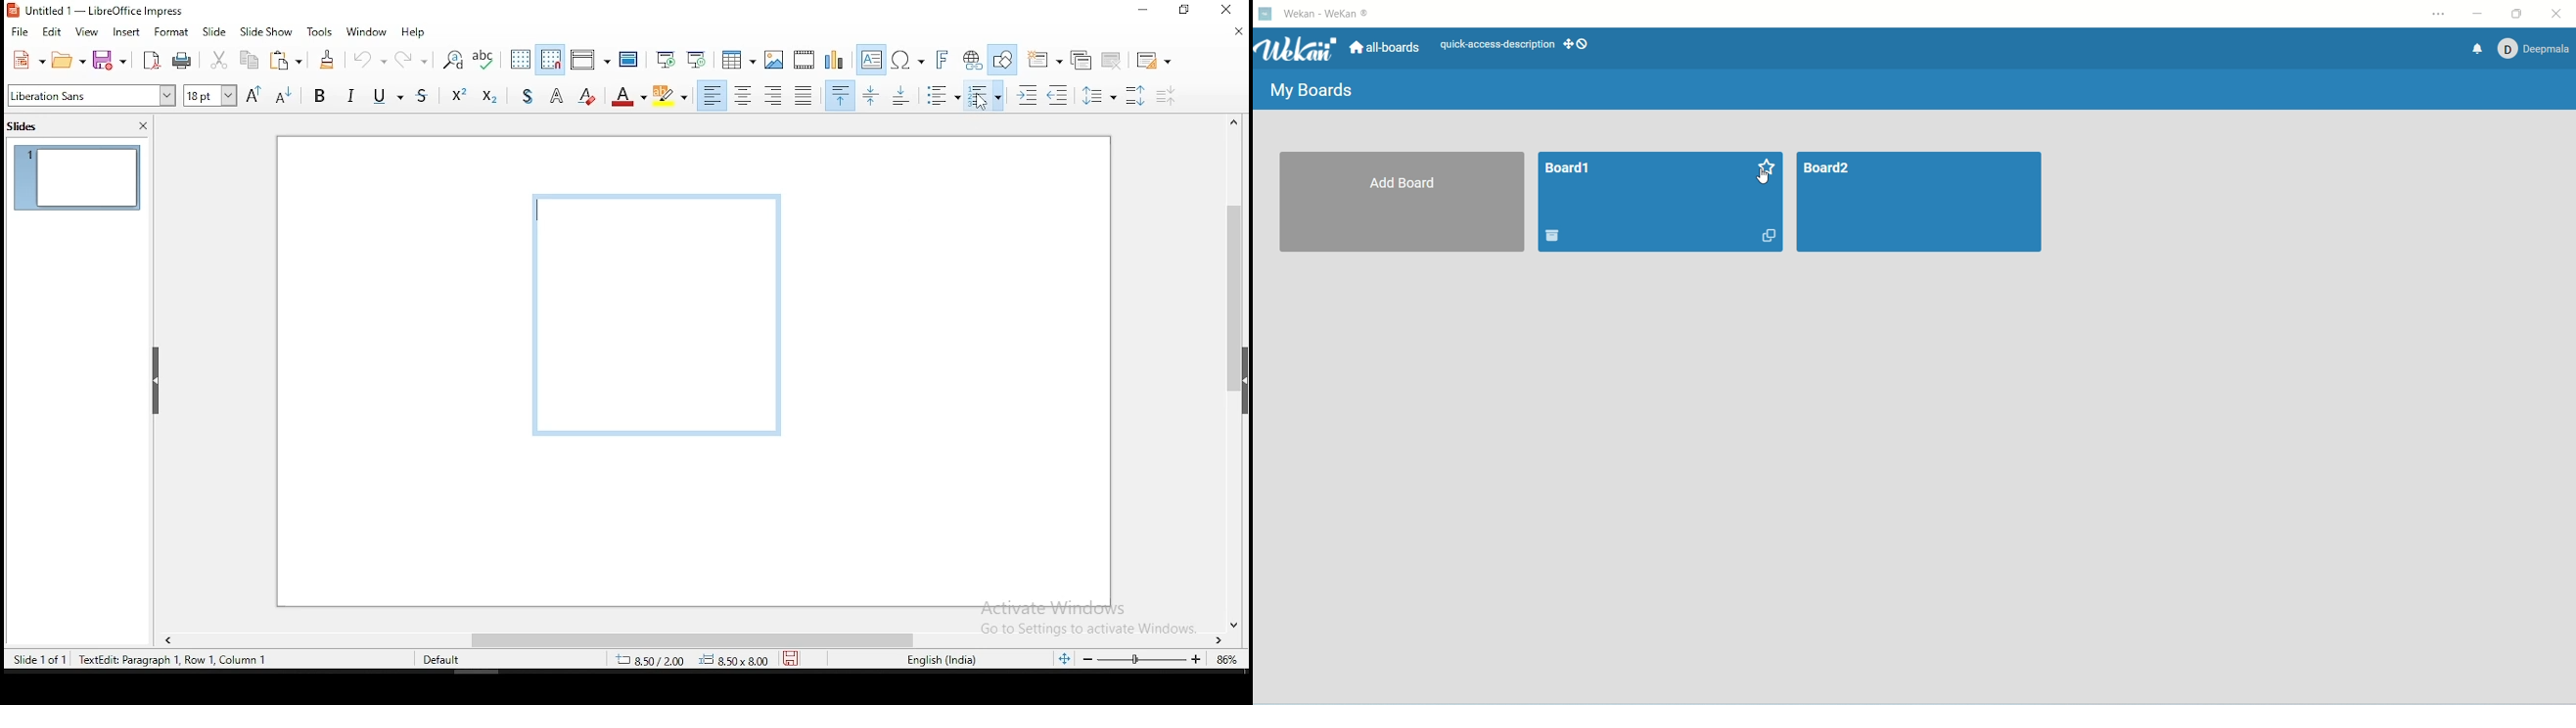 Image resolution: width=2576 pixels, height=728 pixels. Describe the element at coordinates (627, 62) in the screenshot. I see `master slide` at that location.